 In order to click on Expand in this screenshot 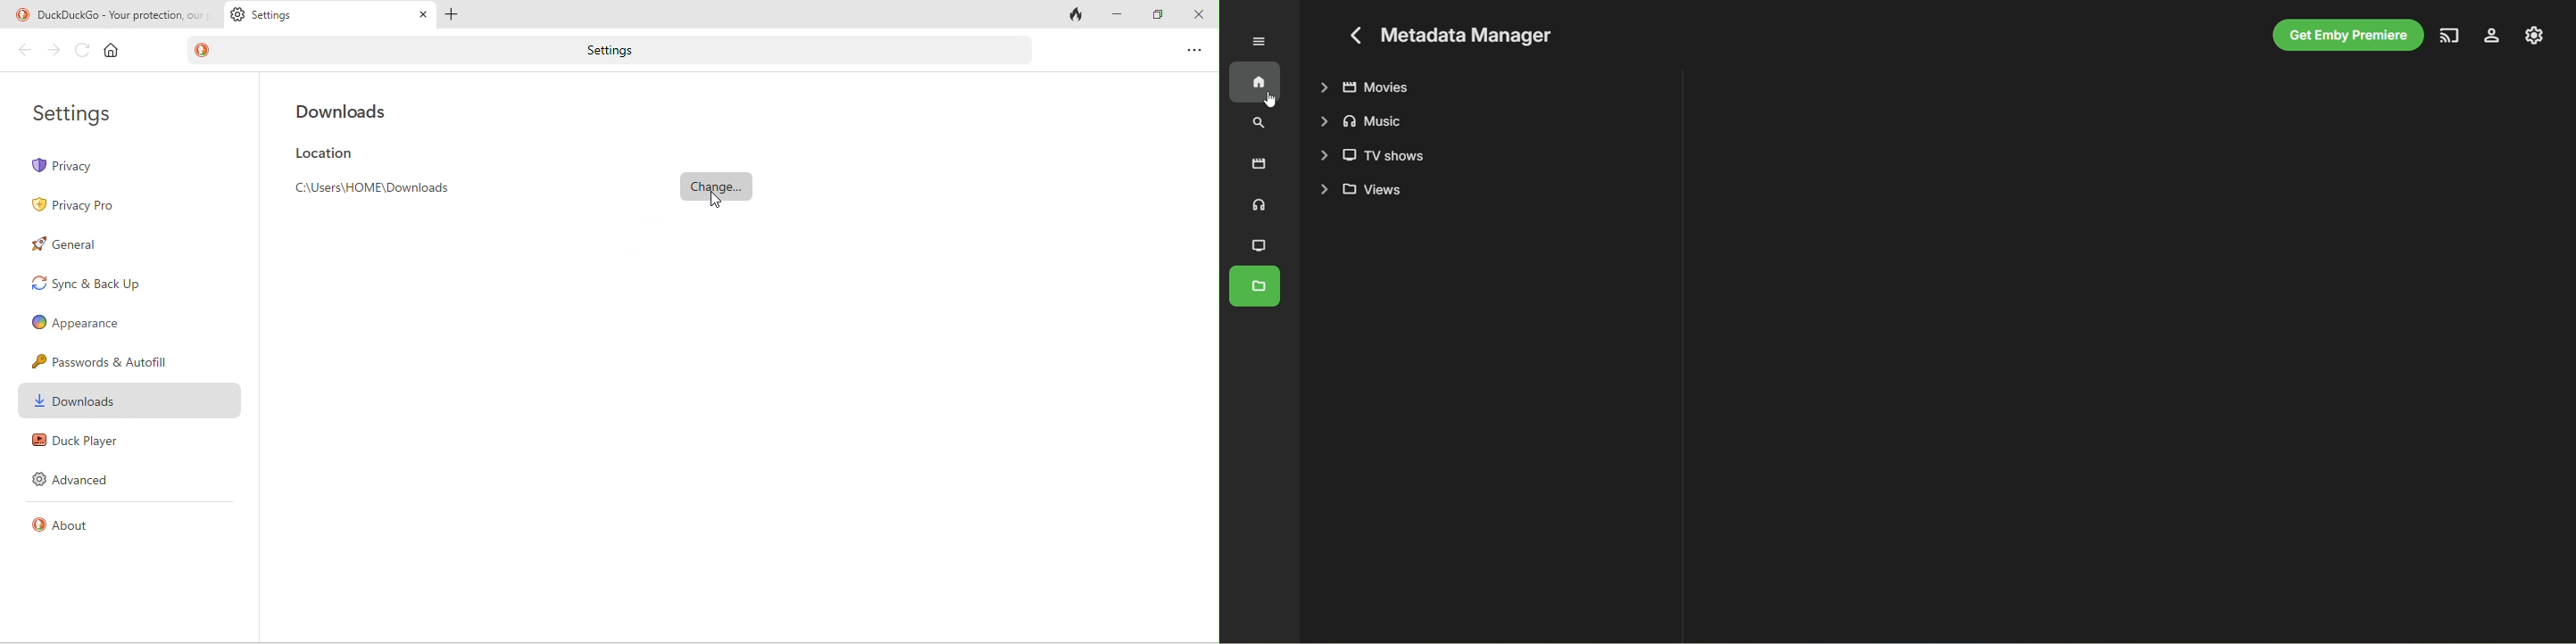, I will do `click(1255, 44)`.